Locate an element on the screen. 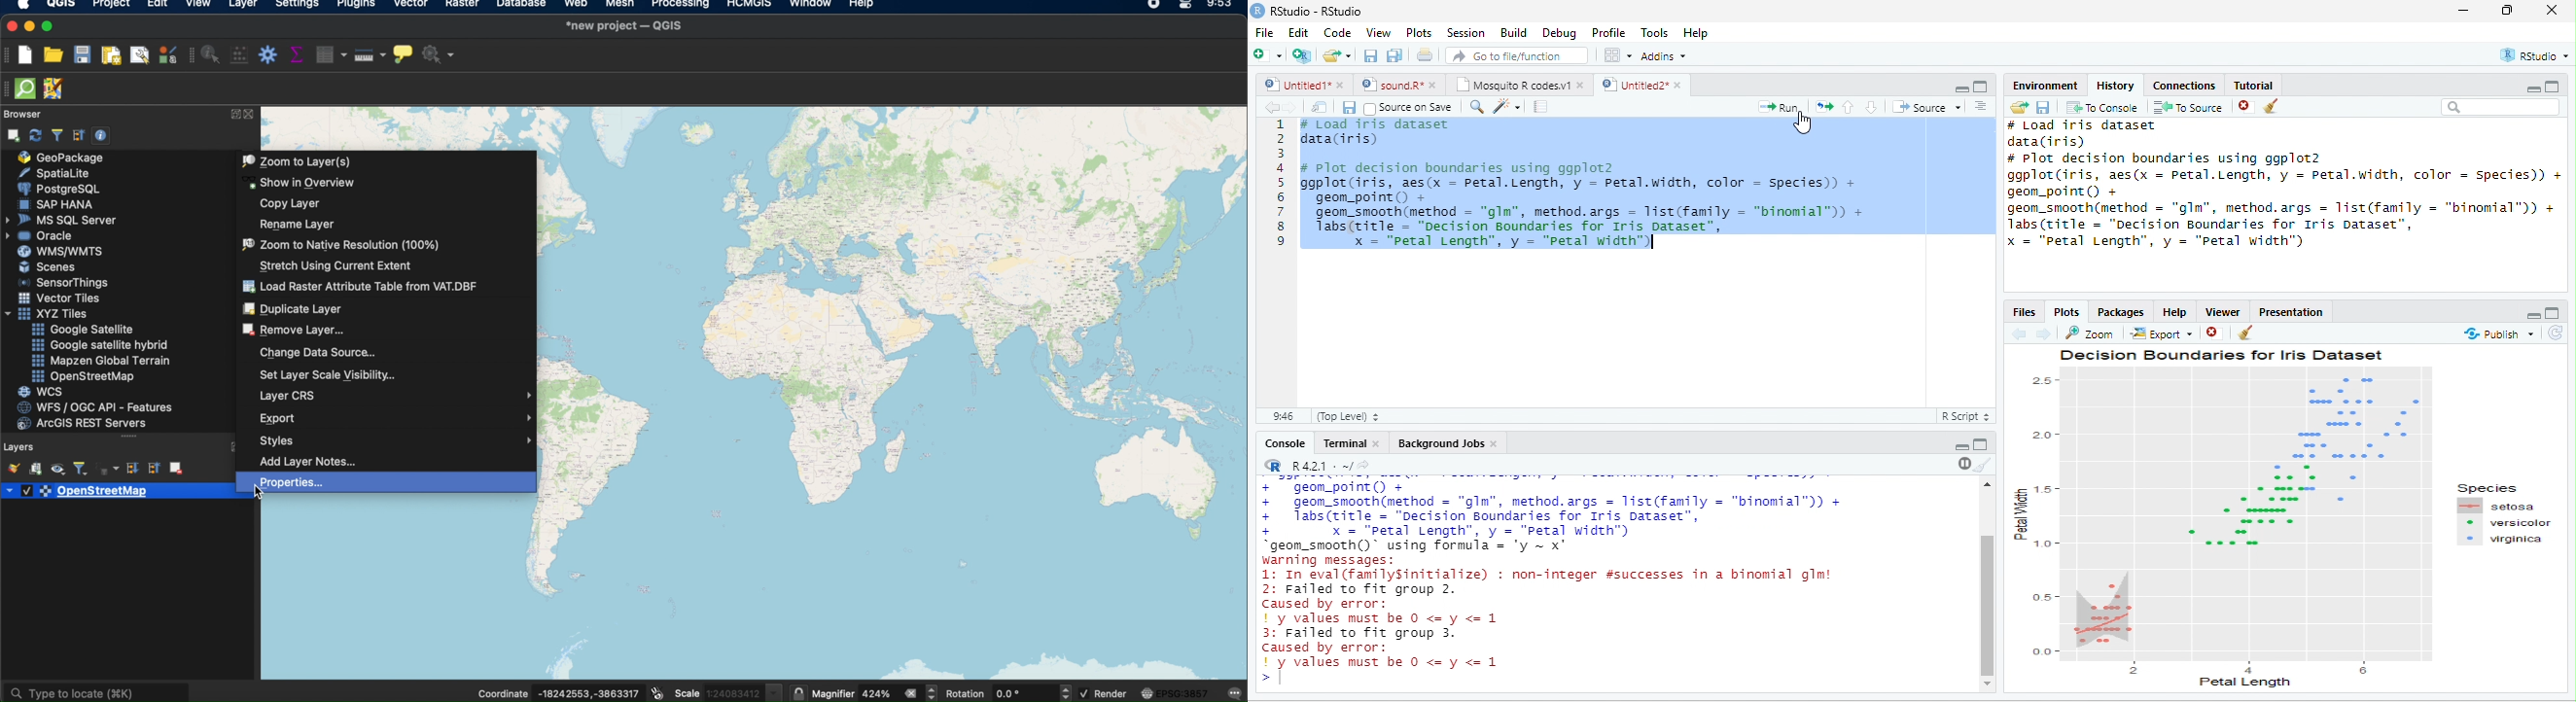 This screenshot has height=728, width=2576. up is located at coordinates (1849, 107).